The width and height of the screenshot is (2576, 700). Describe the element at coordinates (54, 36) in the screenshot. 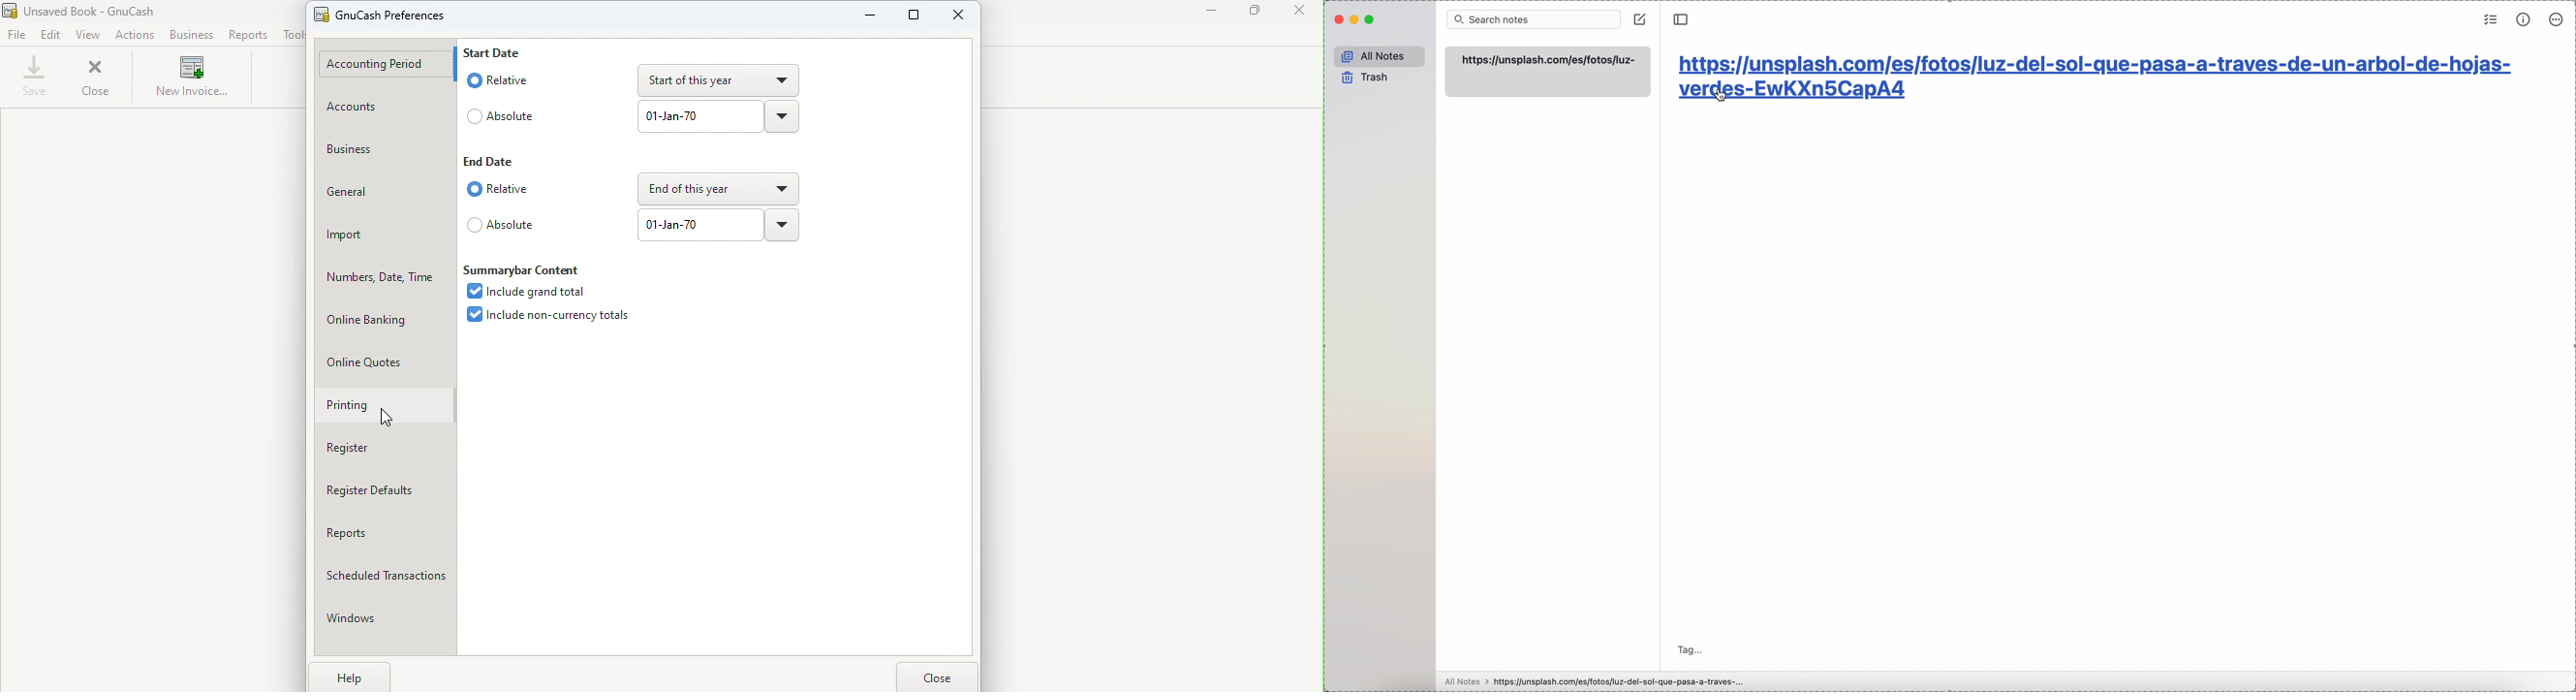

I see `Edit` at that location.